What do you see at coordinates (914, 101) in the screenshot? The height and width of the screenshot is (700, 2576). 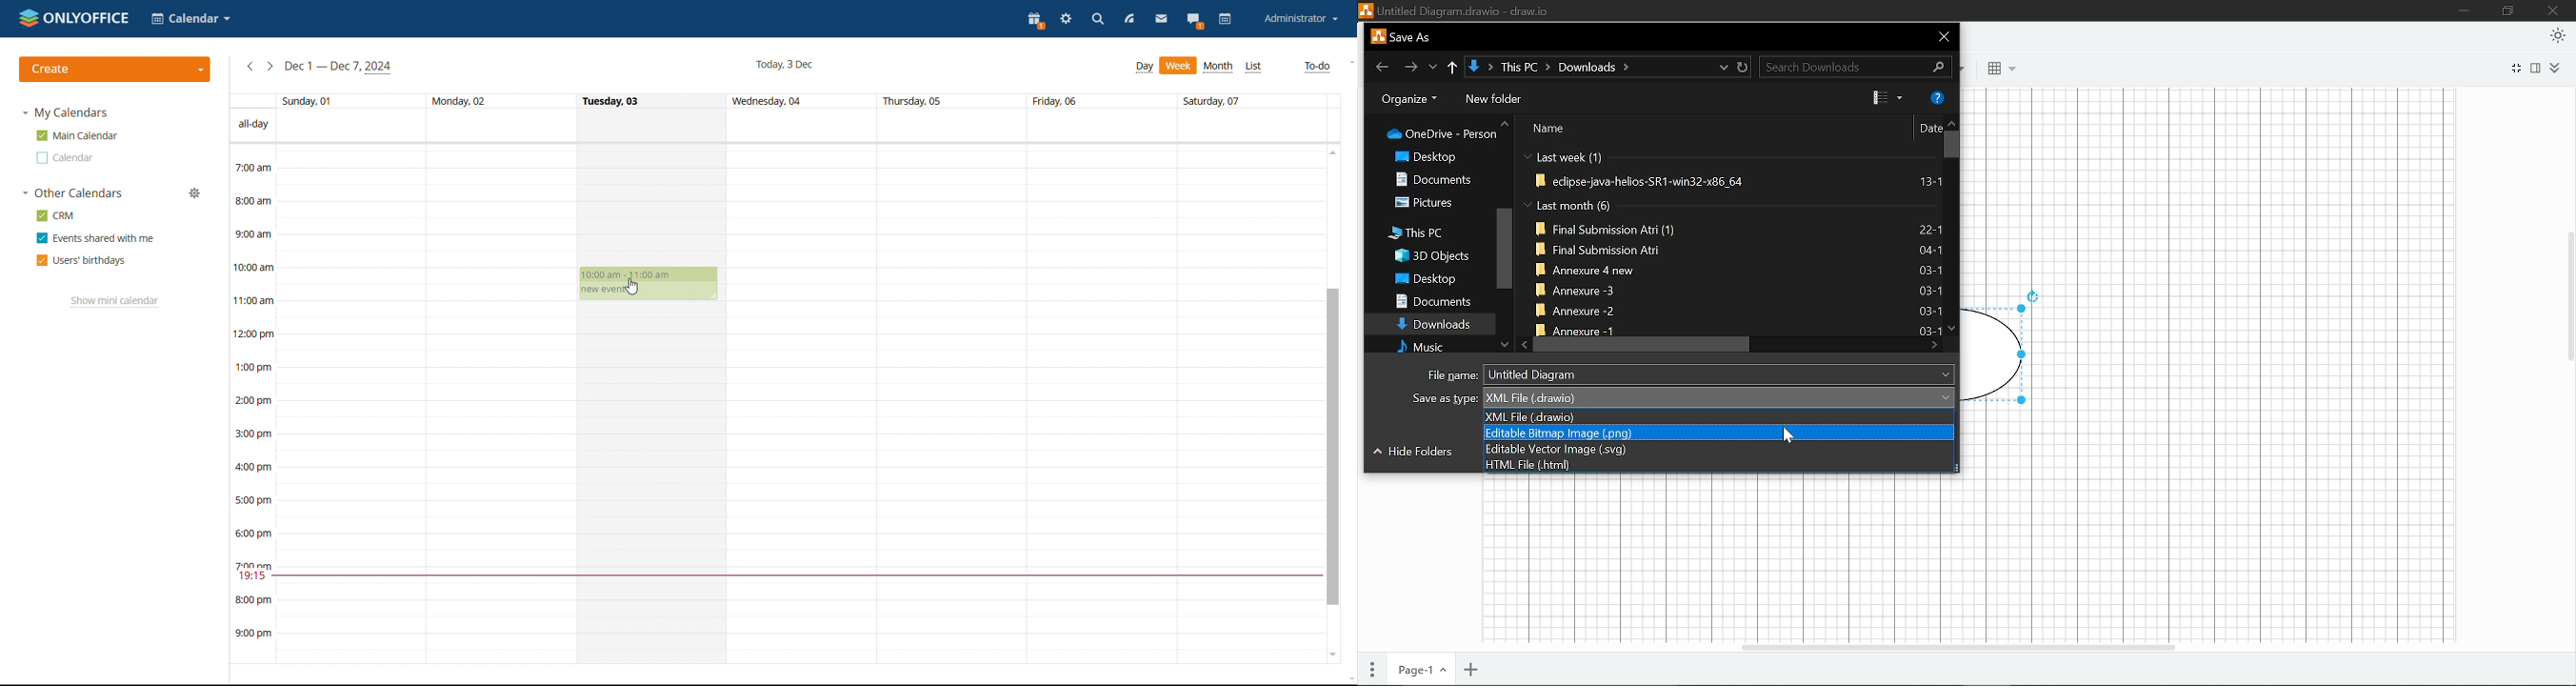 I see `Thursday, 05` at bounding box center [914, 101].